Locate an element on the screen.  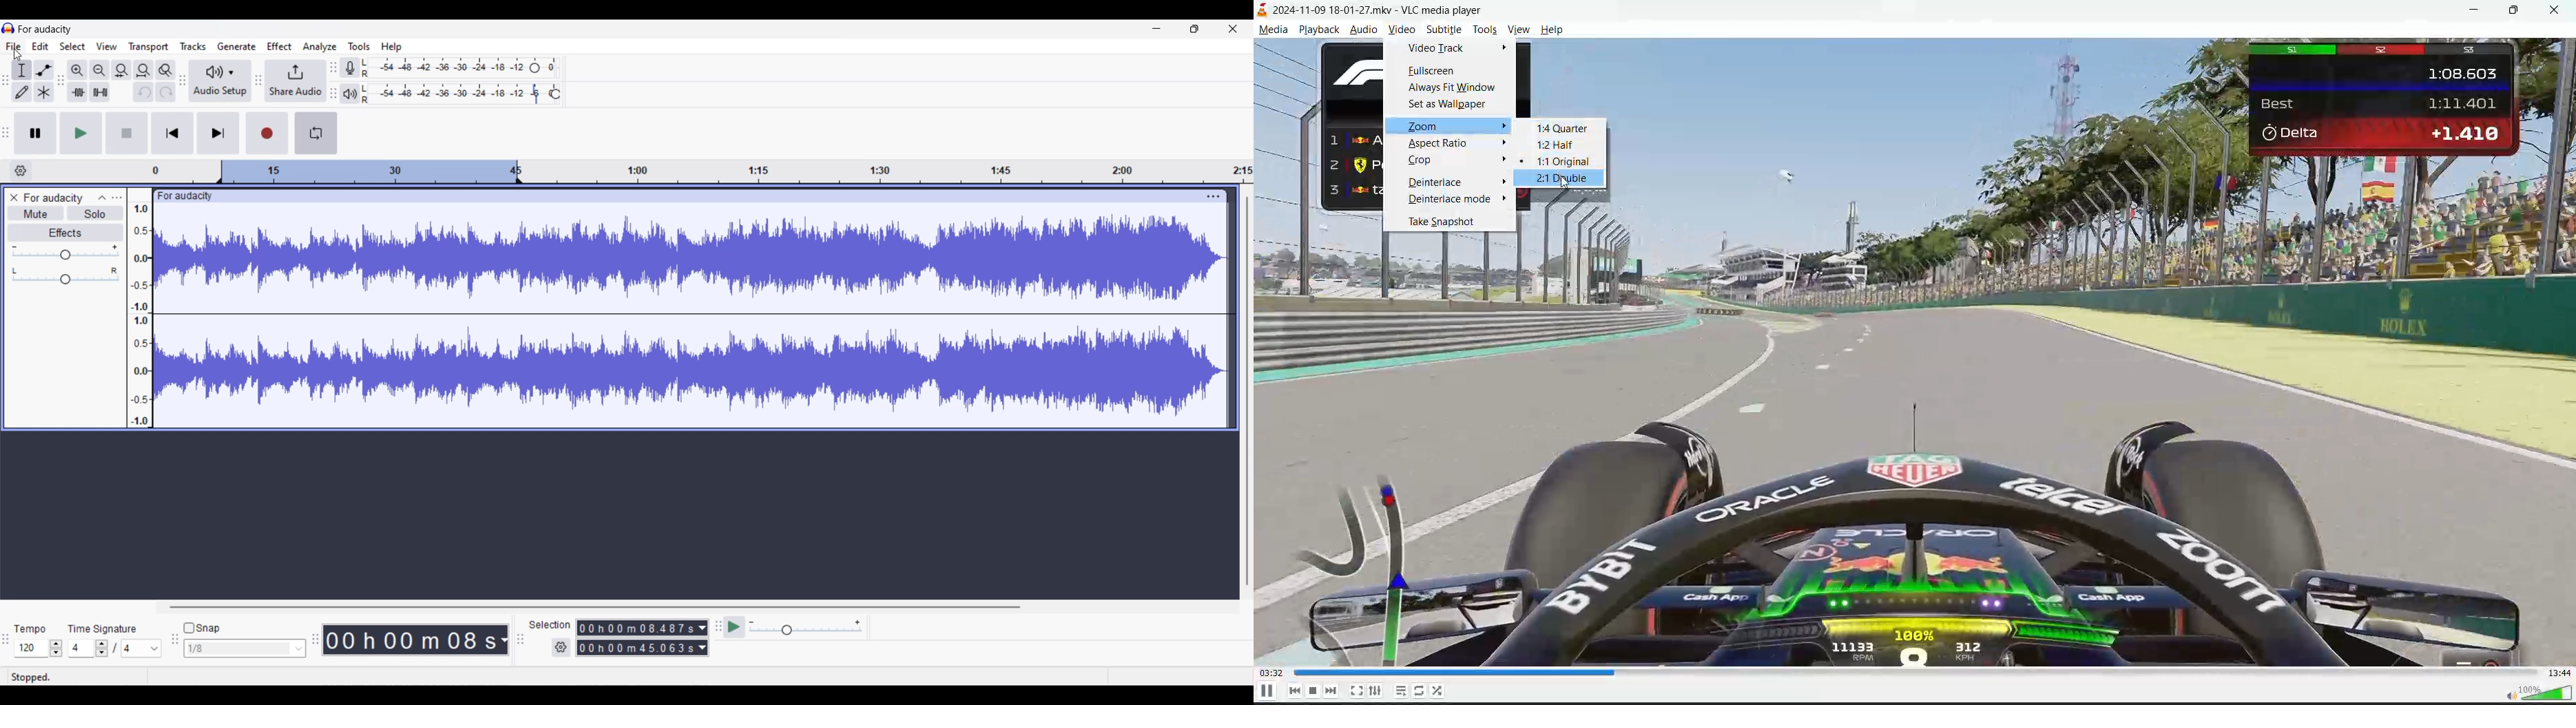
Envelop tool is located at coordinates (44, 70).